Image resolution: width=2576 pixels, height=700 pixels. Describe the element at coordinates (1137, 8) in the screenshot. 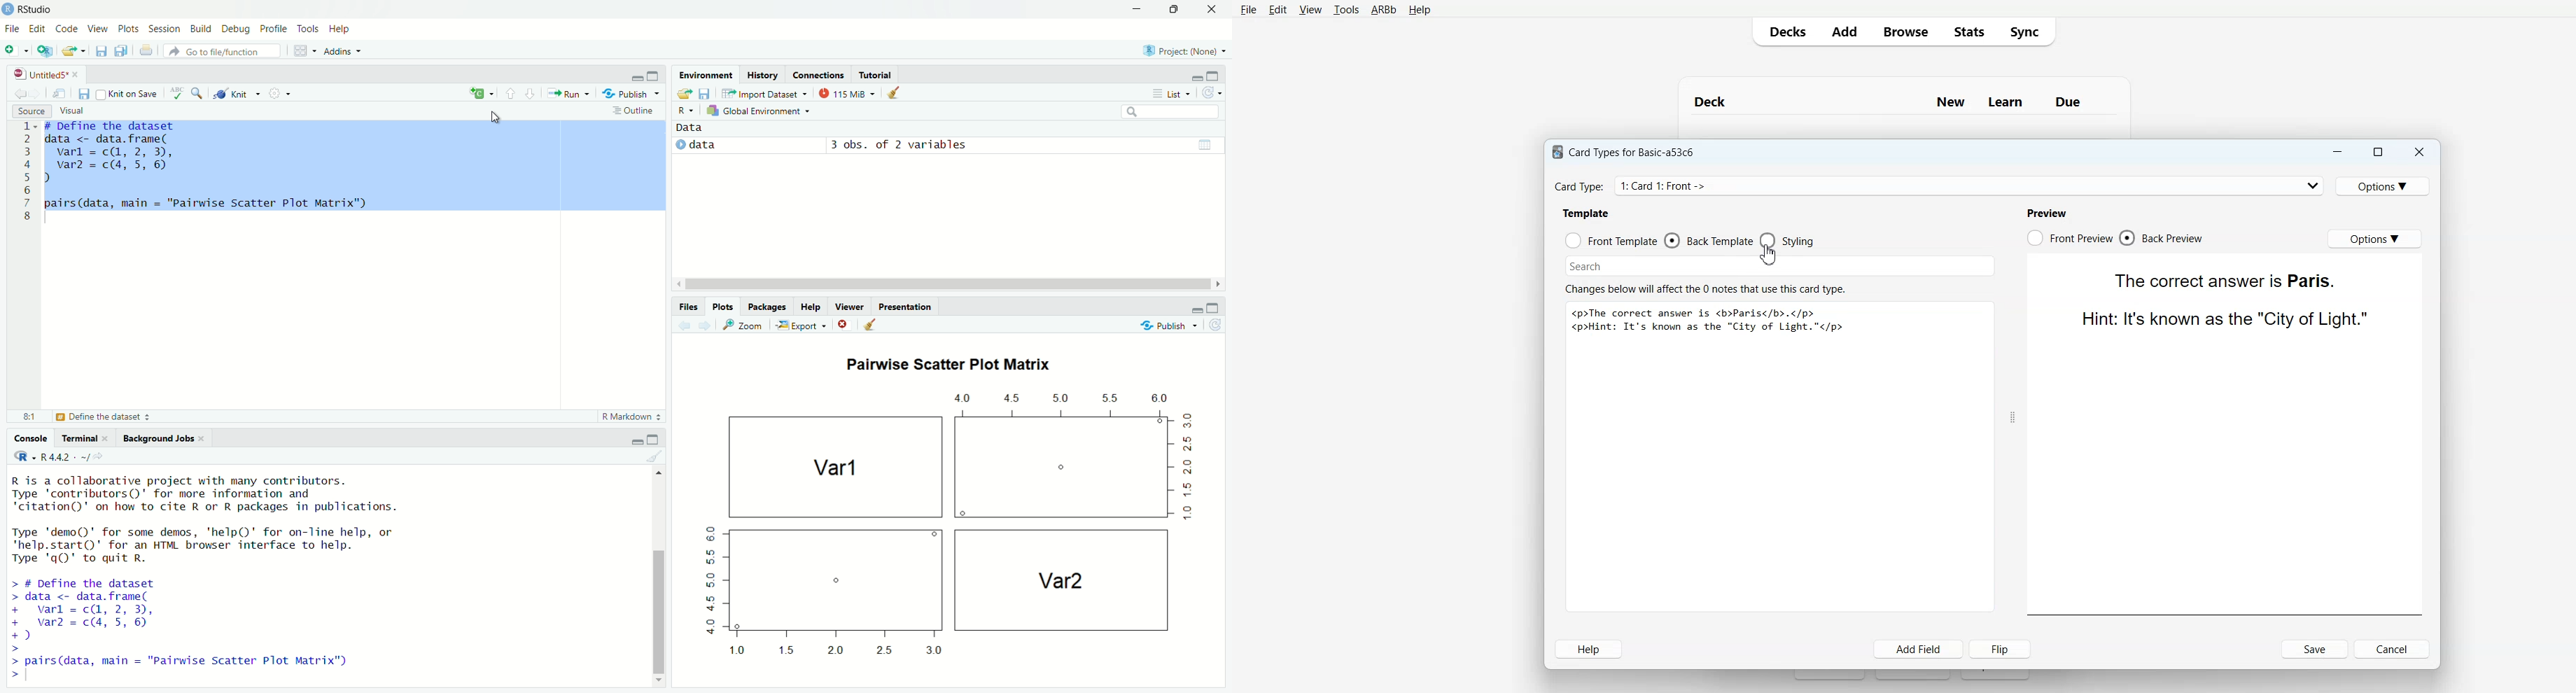

I see `Minimize` at that location.